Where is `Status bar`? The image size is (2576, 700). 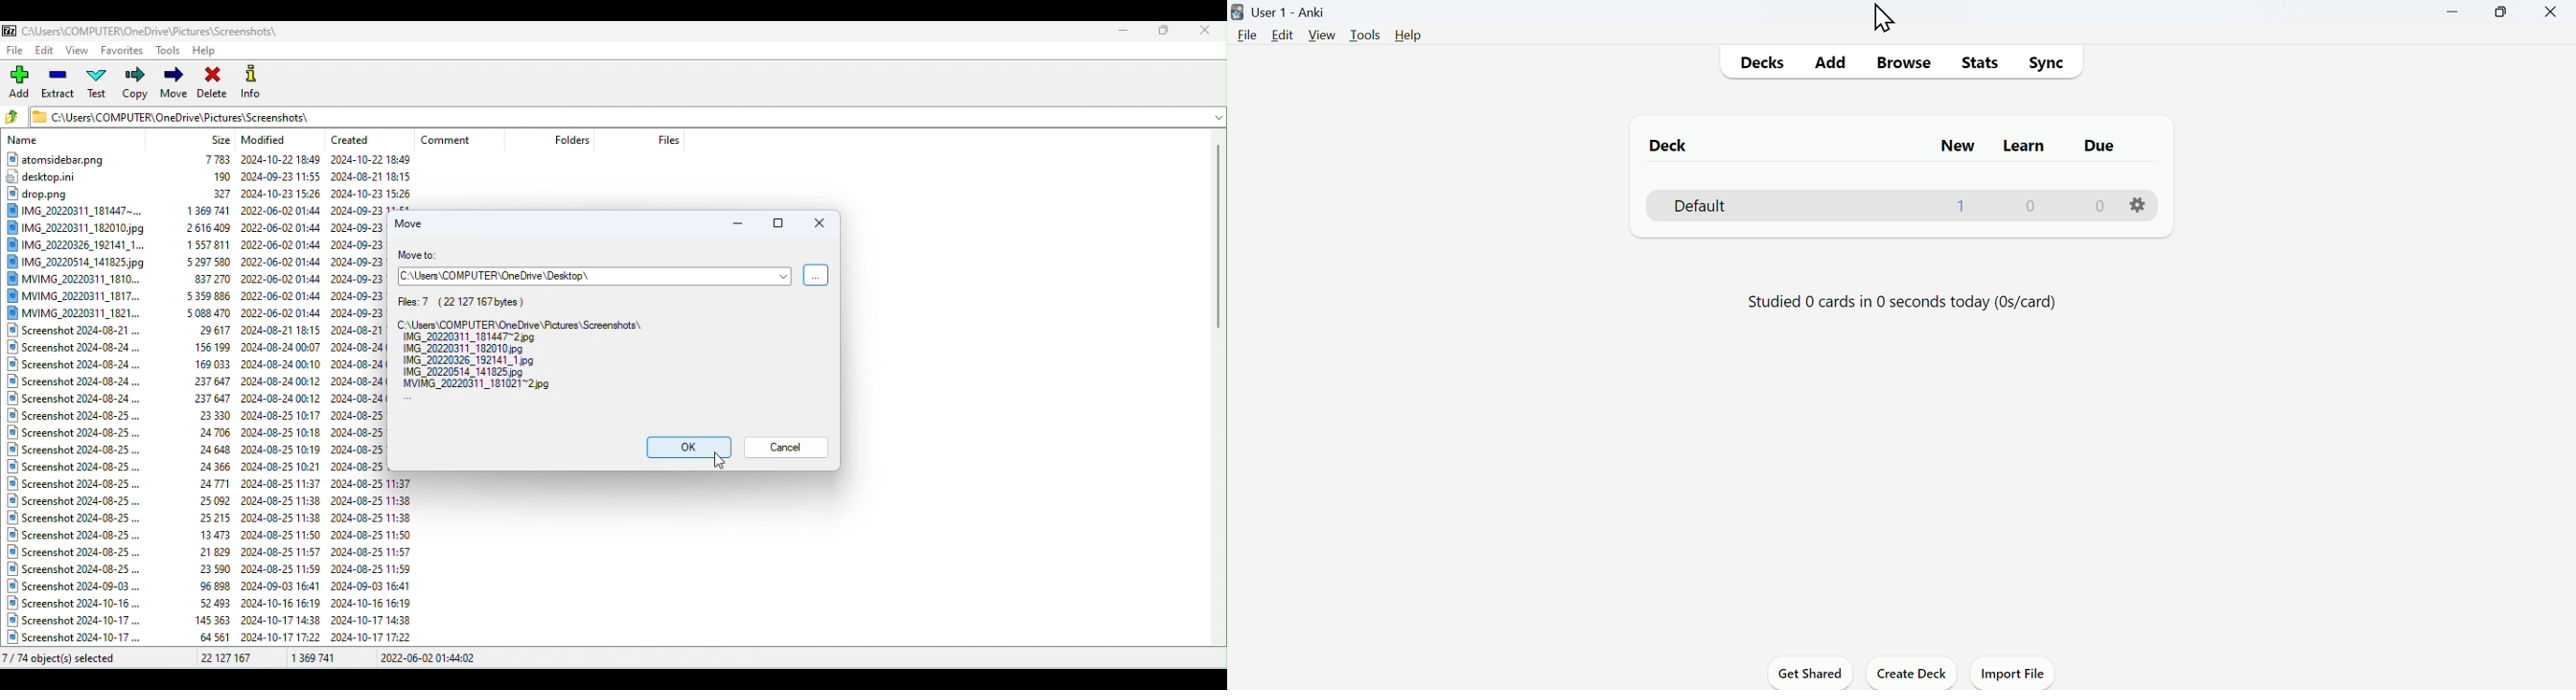 Status bar is located at coordinates (612, 660).